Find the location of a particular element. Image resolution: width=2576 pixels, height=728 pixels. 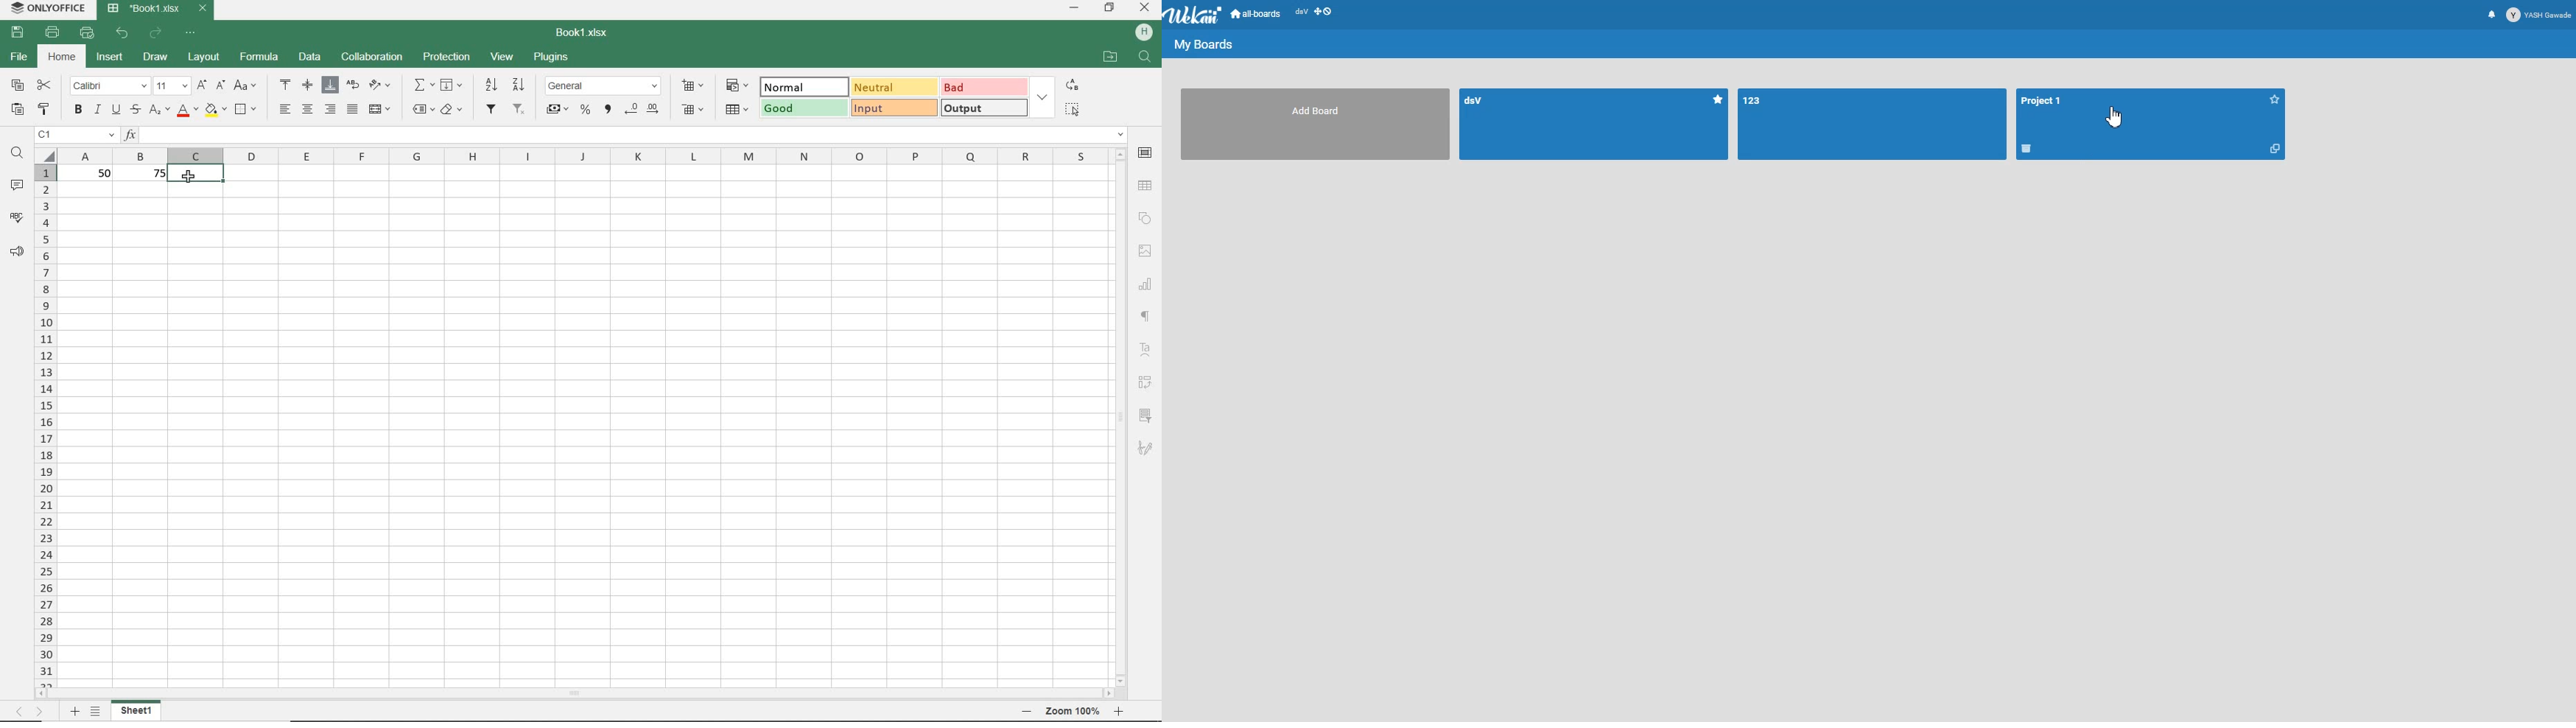

change case is located at coordinates (245, 86).